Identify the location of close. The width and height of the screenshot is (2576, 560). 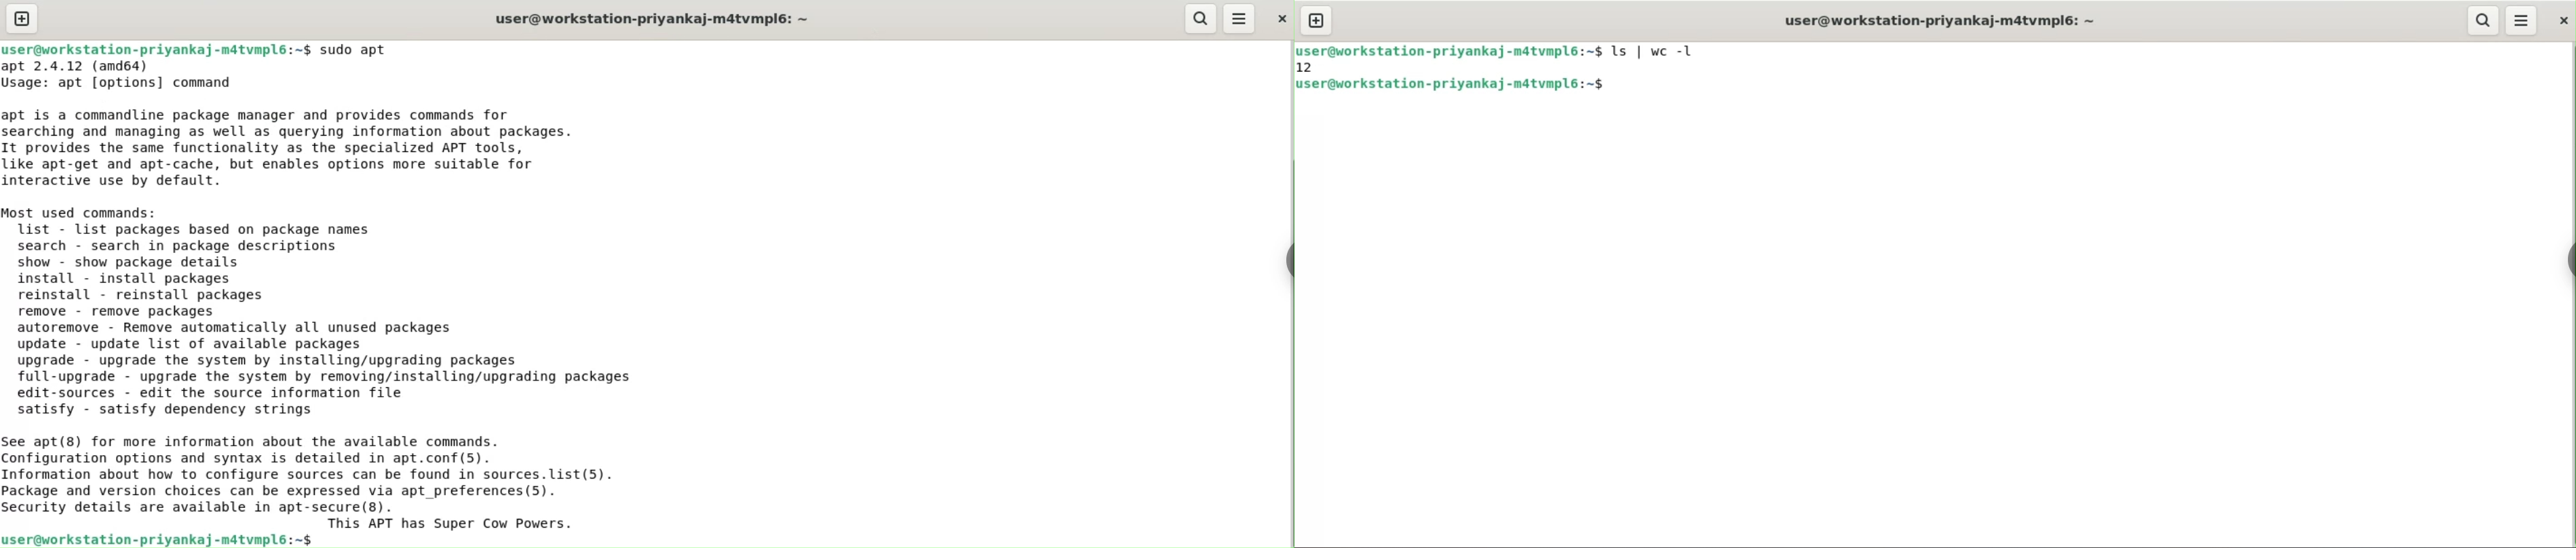
(1279, 21).